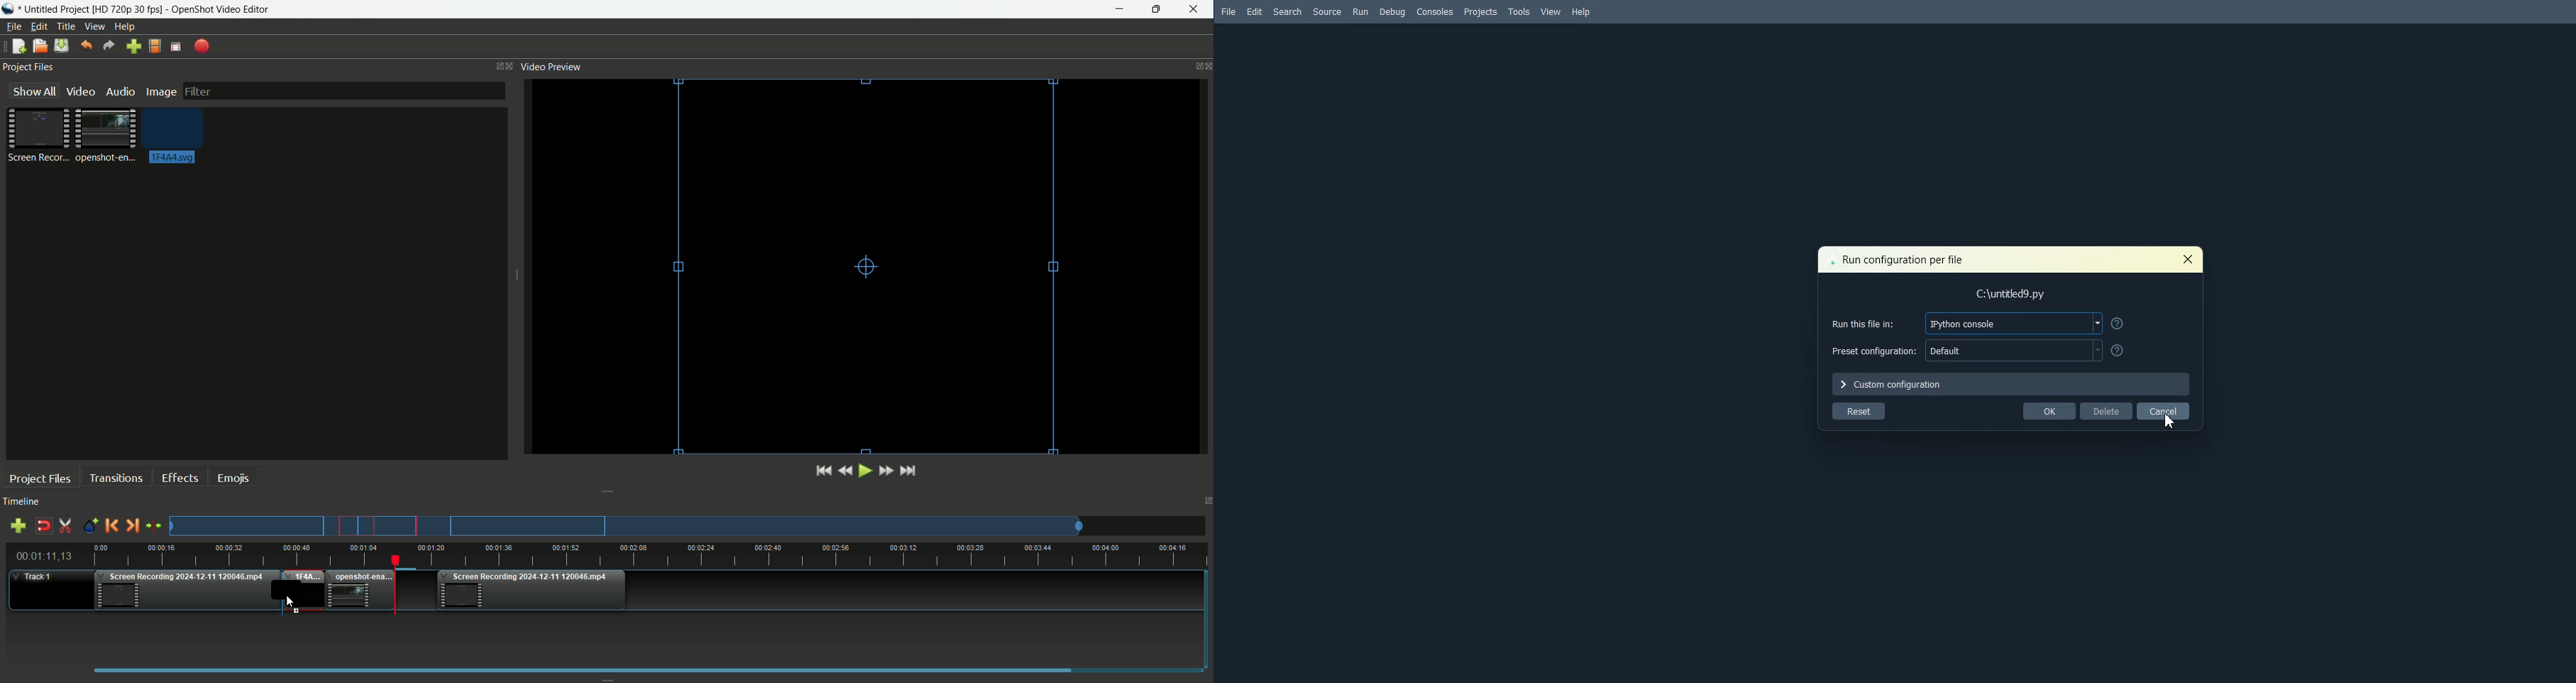 Image resolution: width=2576 pixels, height=700 pixels. Describe the element at coordinates (2049, 410) in the screenshot. I see `OK` at that location.